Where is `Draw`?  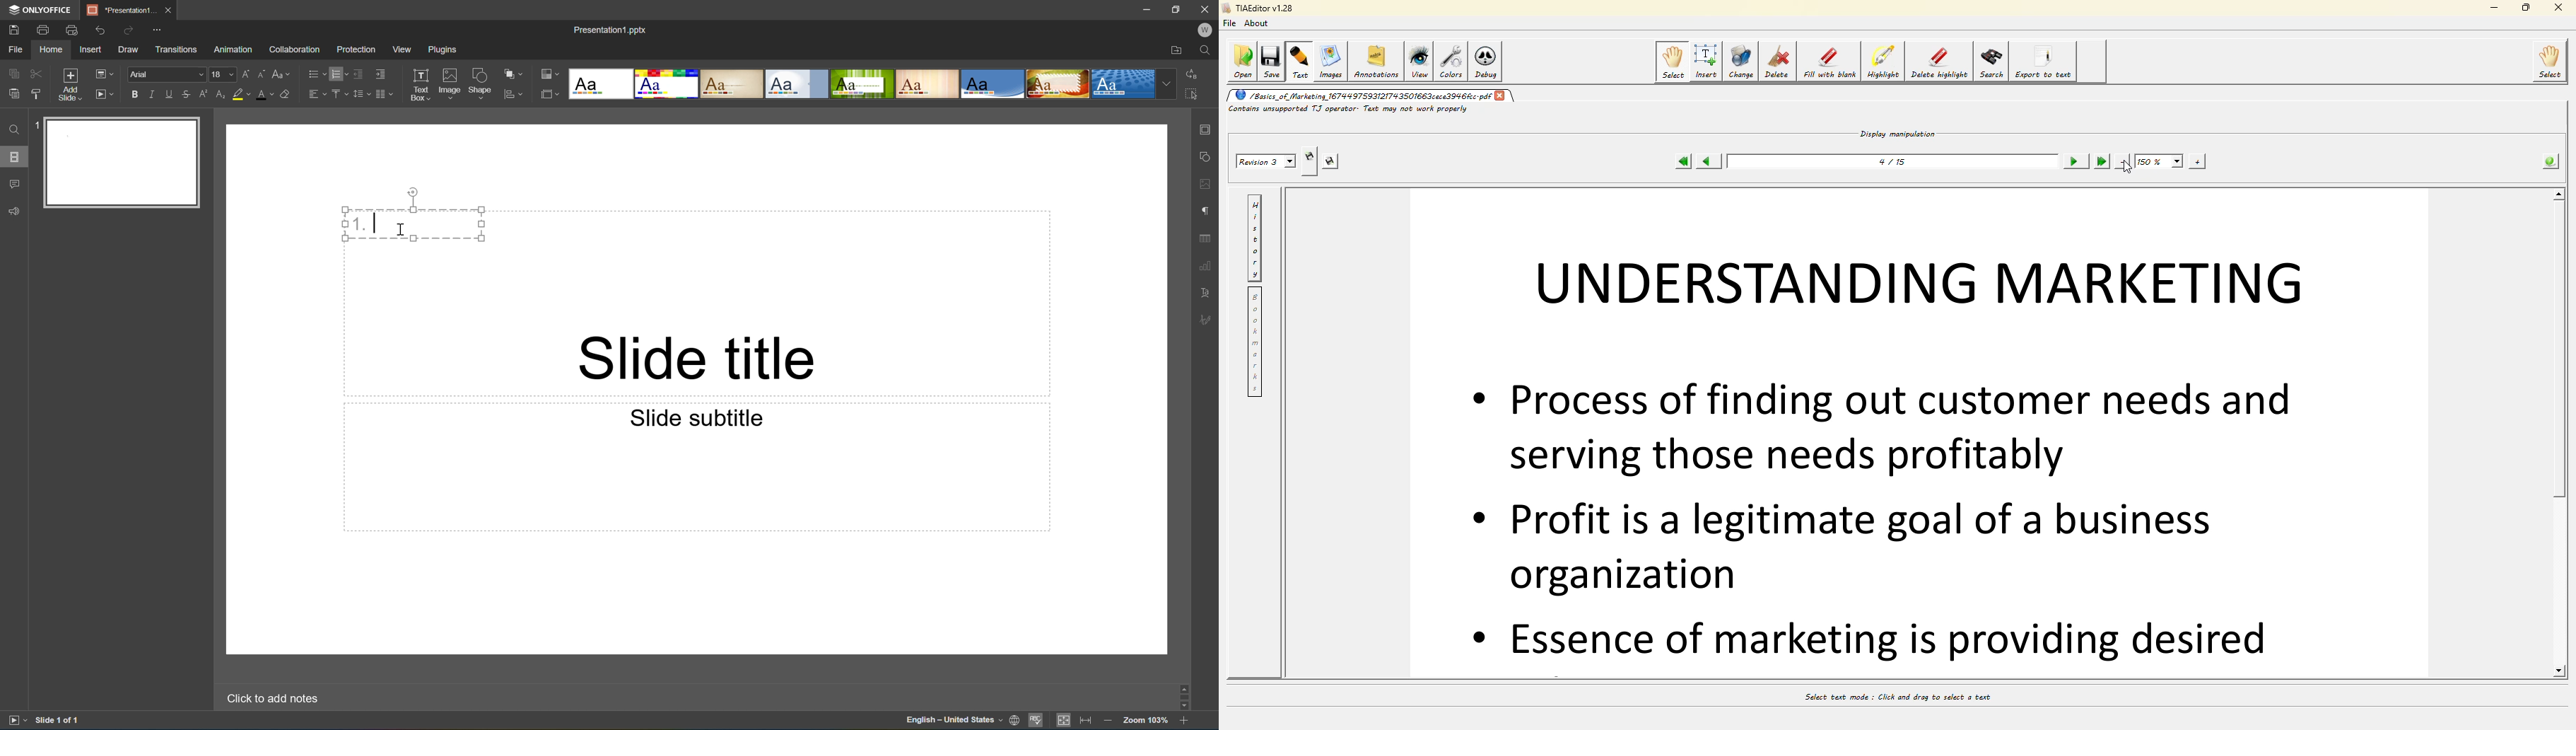
Draw is located at coordinates (129, 51).